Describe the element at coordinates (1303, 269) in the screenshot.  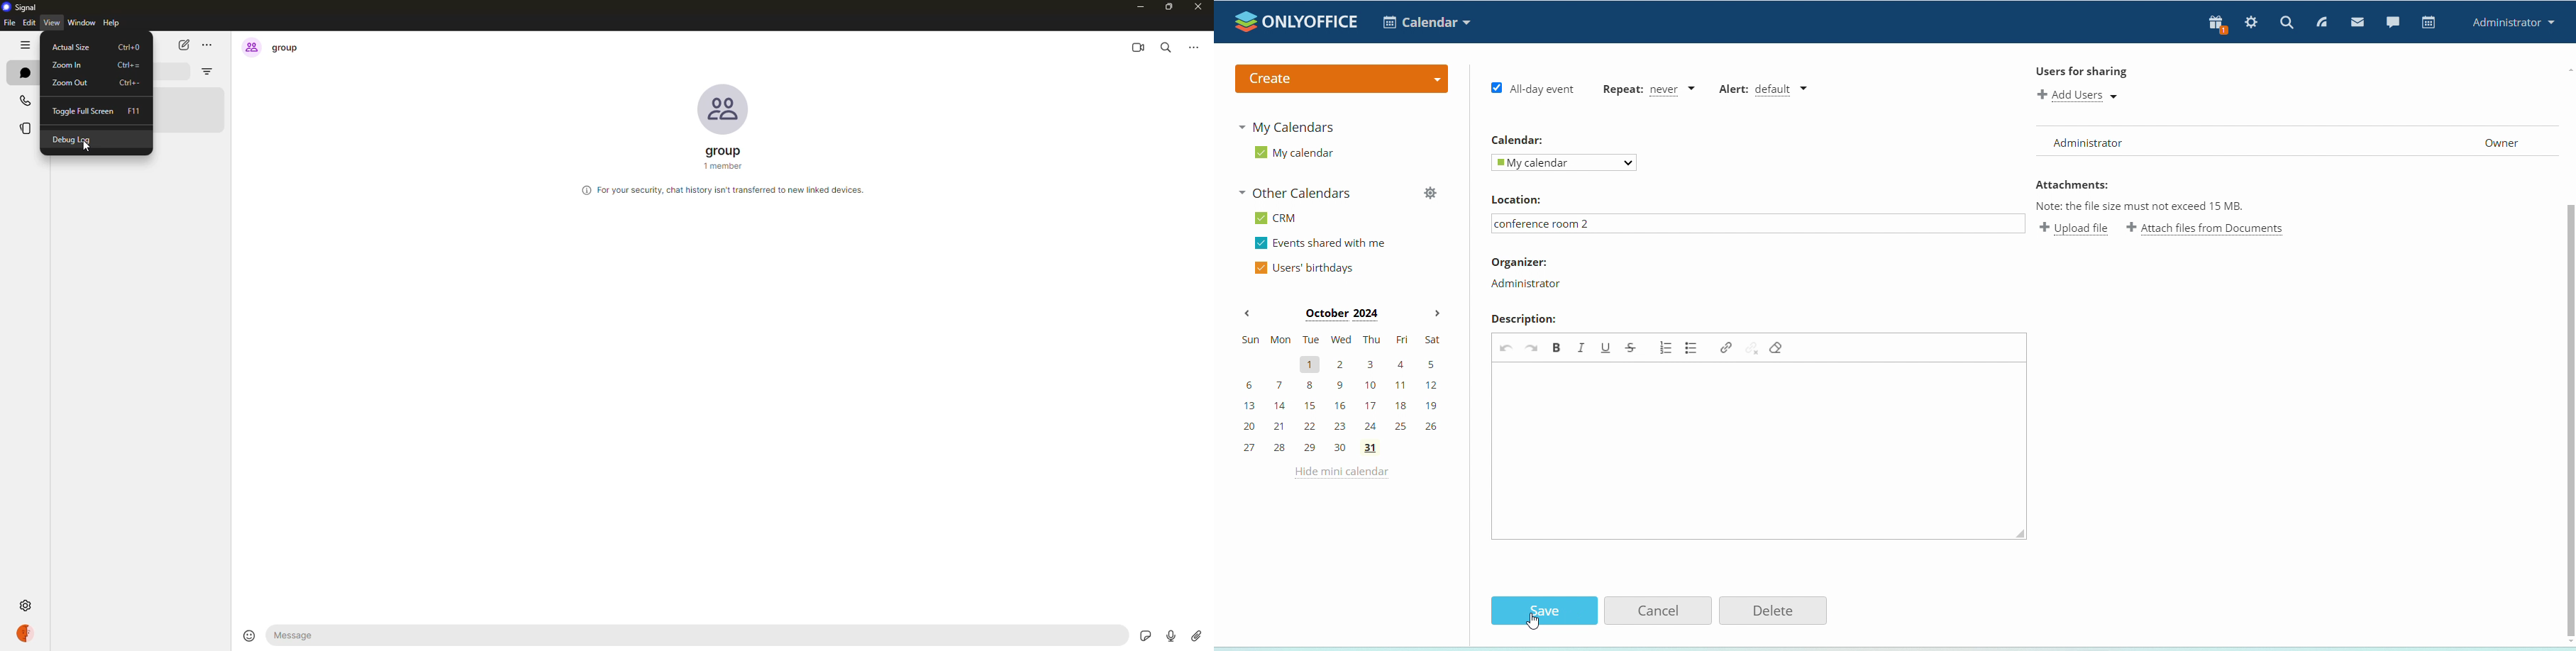
I see `users' birthdays` at that location.